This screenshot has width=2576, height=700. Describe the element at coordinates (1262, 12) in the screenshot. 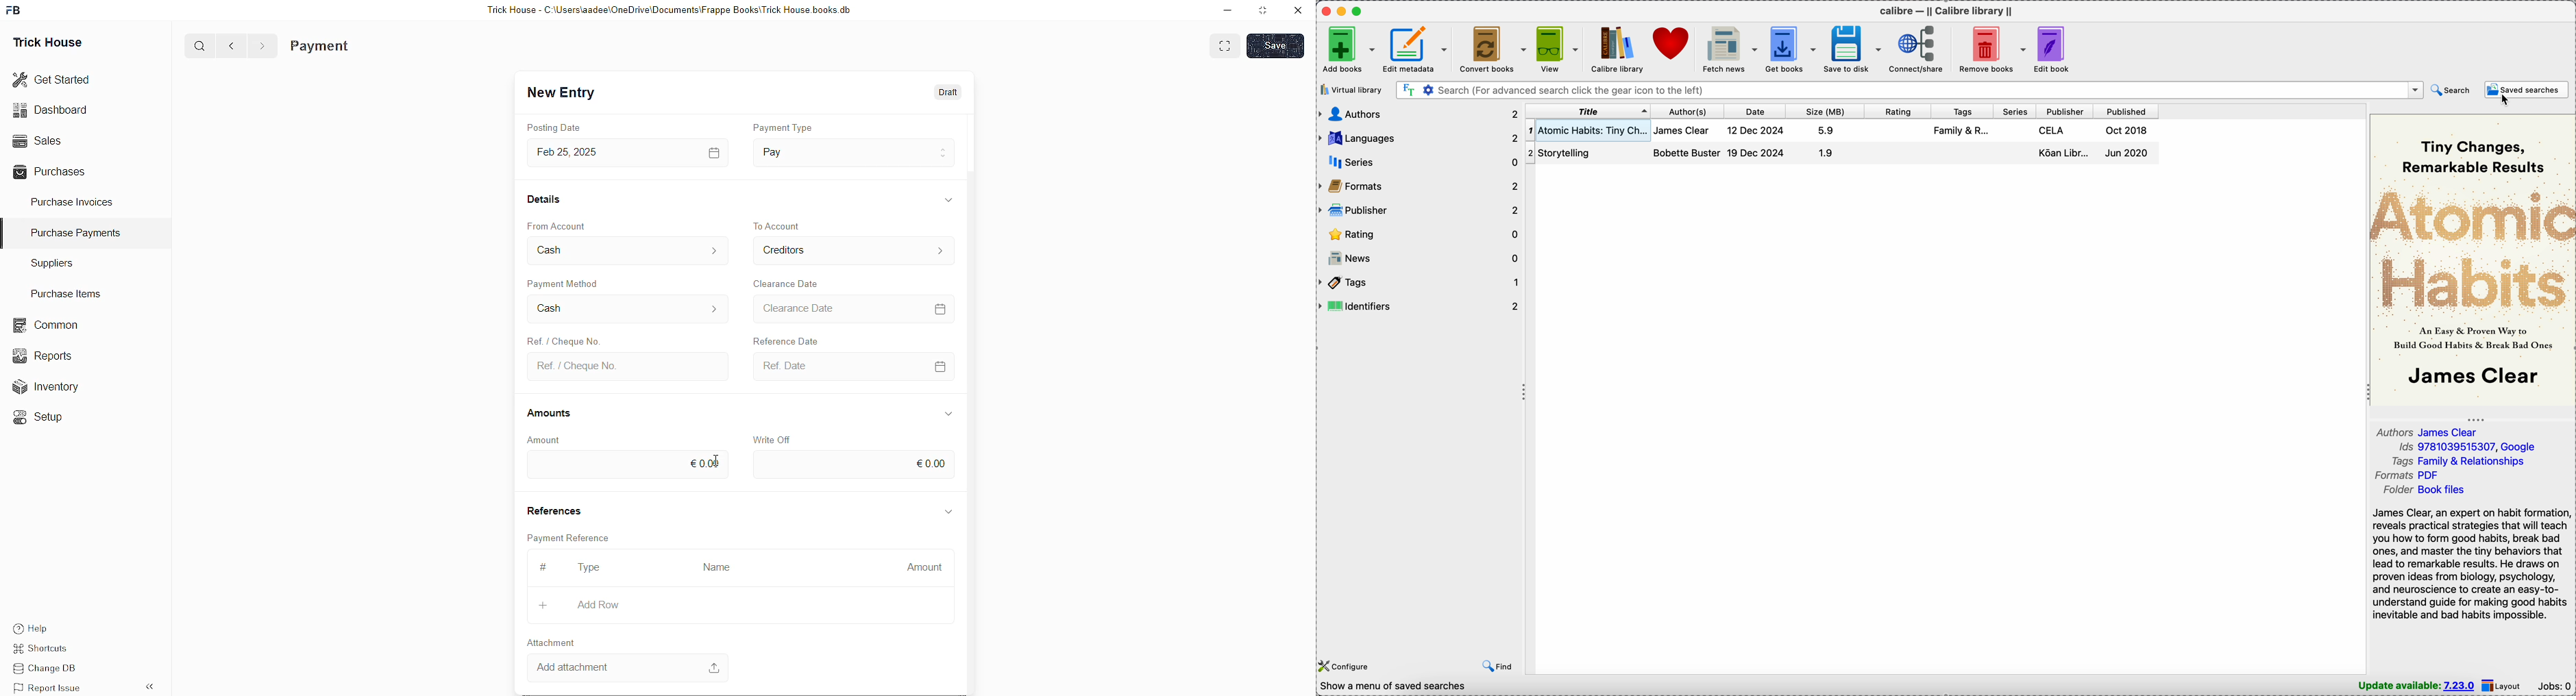

I see `minimise window` at that location.